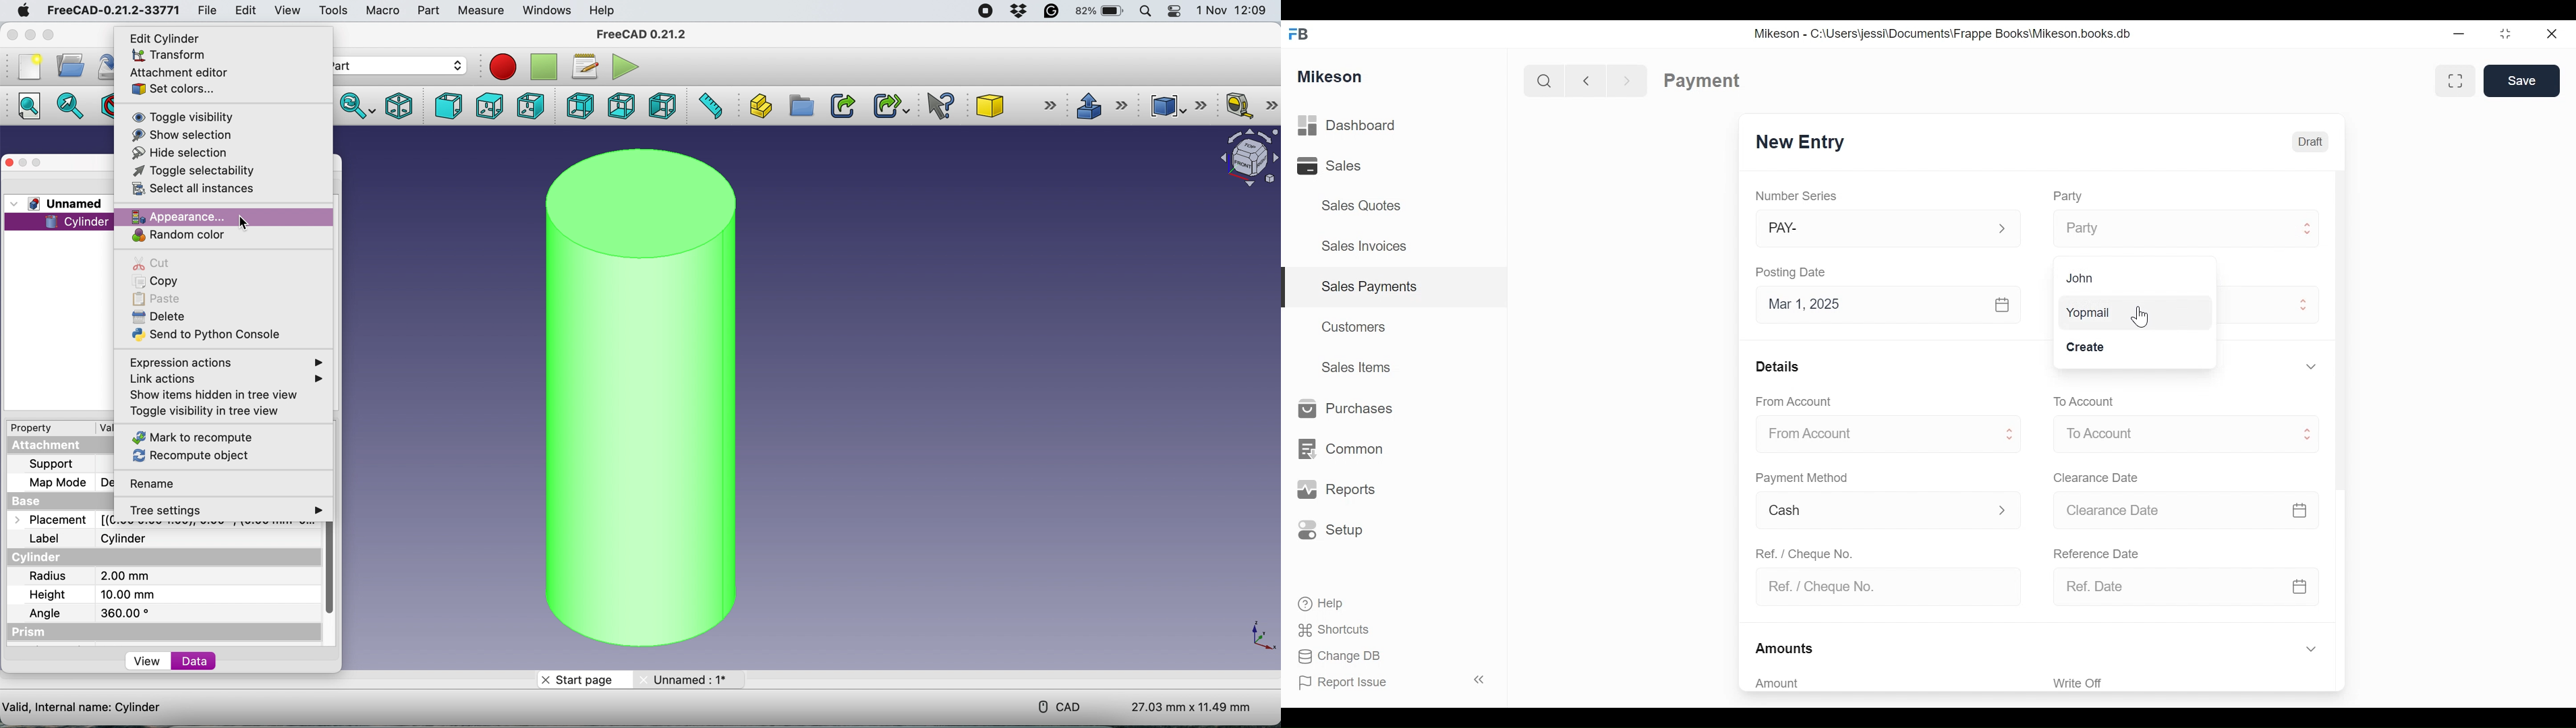 This screenshot has width=2576, height=728. I want to click on more options, so click(322, 509).